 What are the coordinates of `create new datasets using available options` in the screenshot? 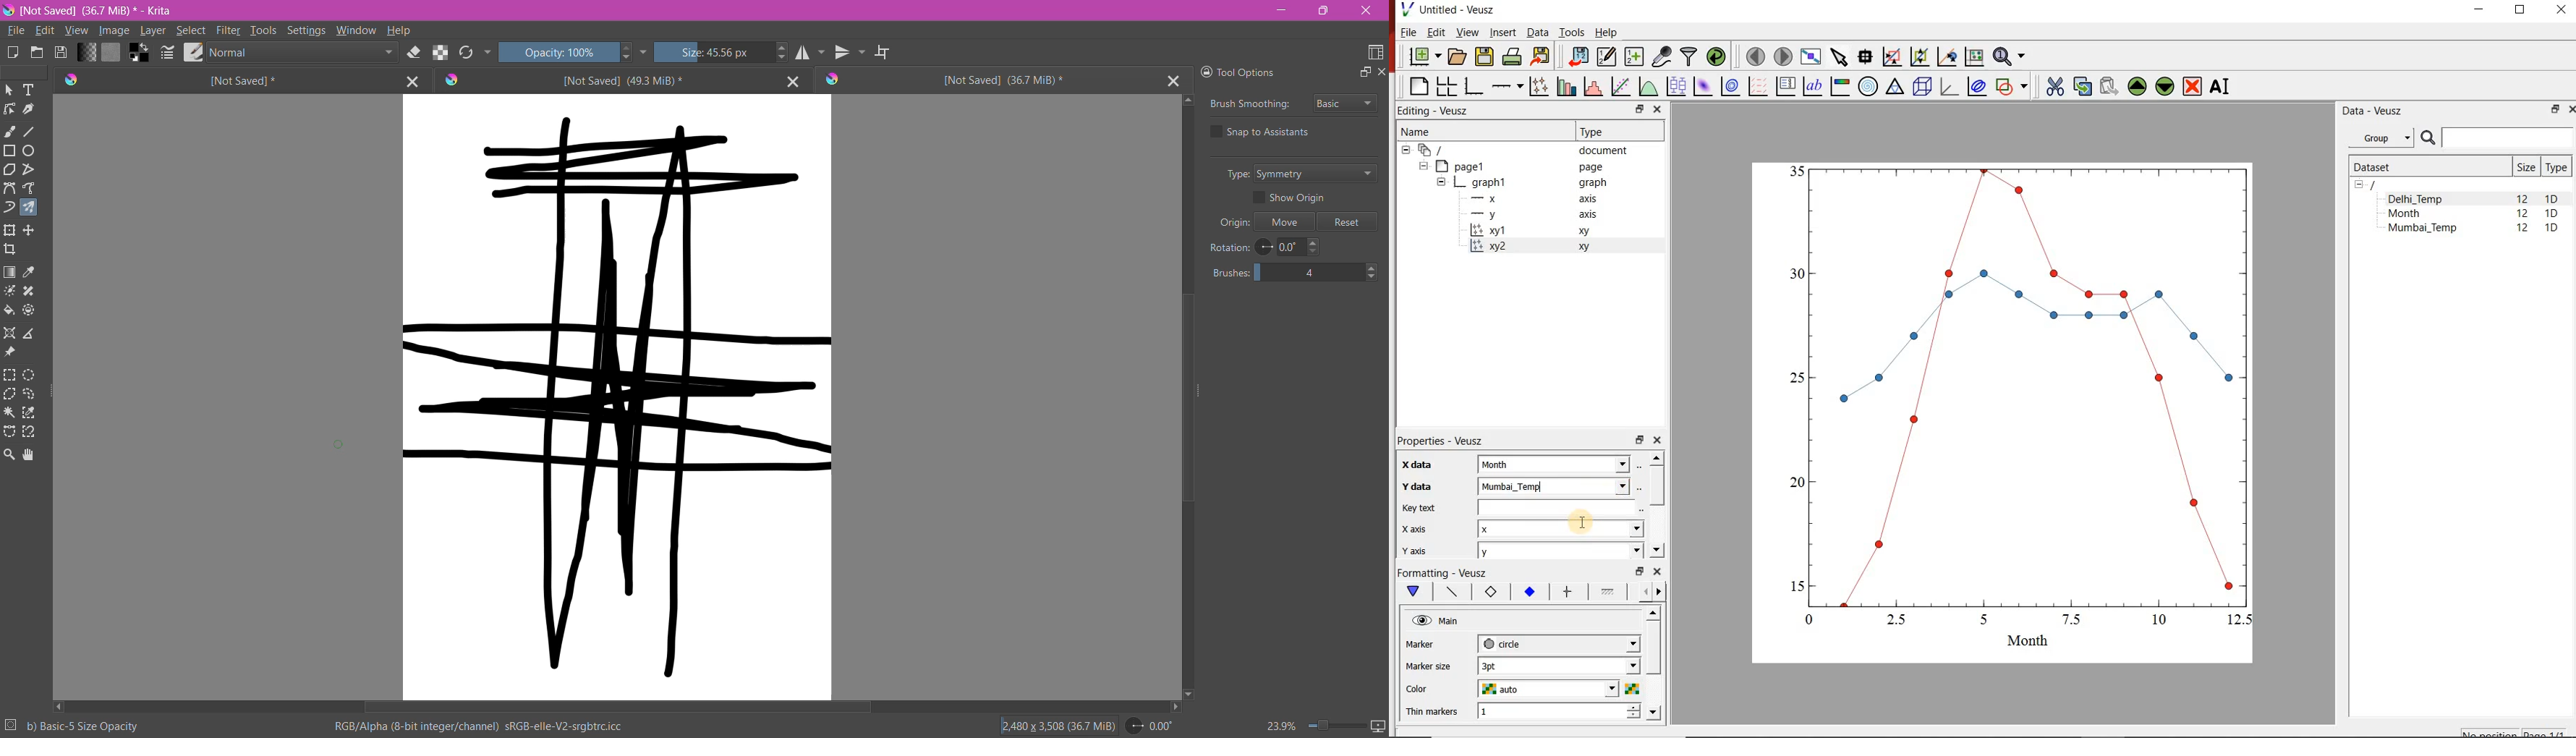 It's located at (1634, 57).